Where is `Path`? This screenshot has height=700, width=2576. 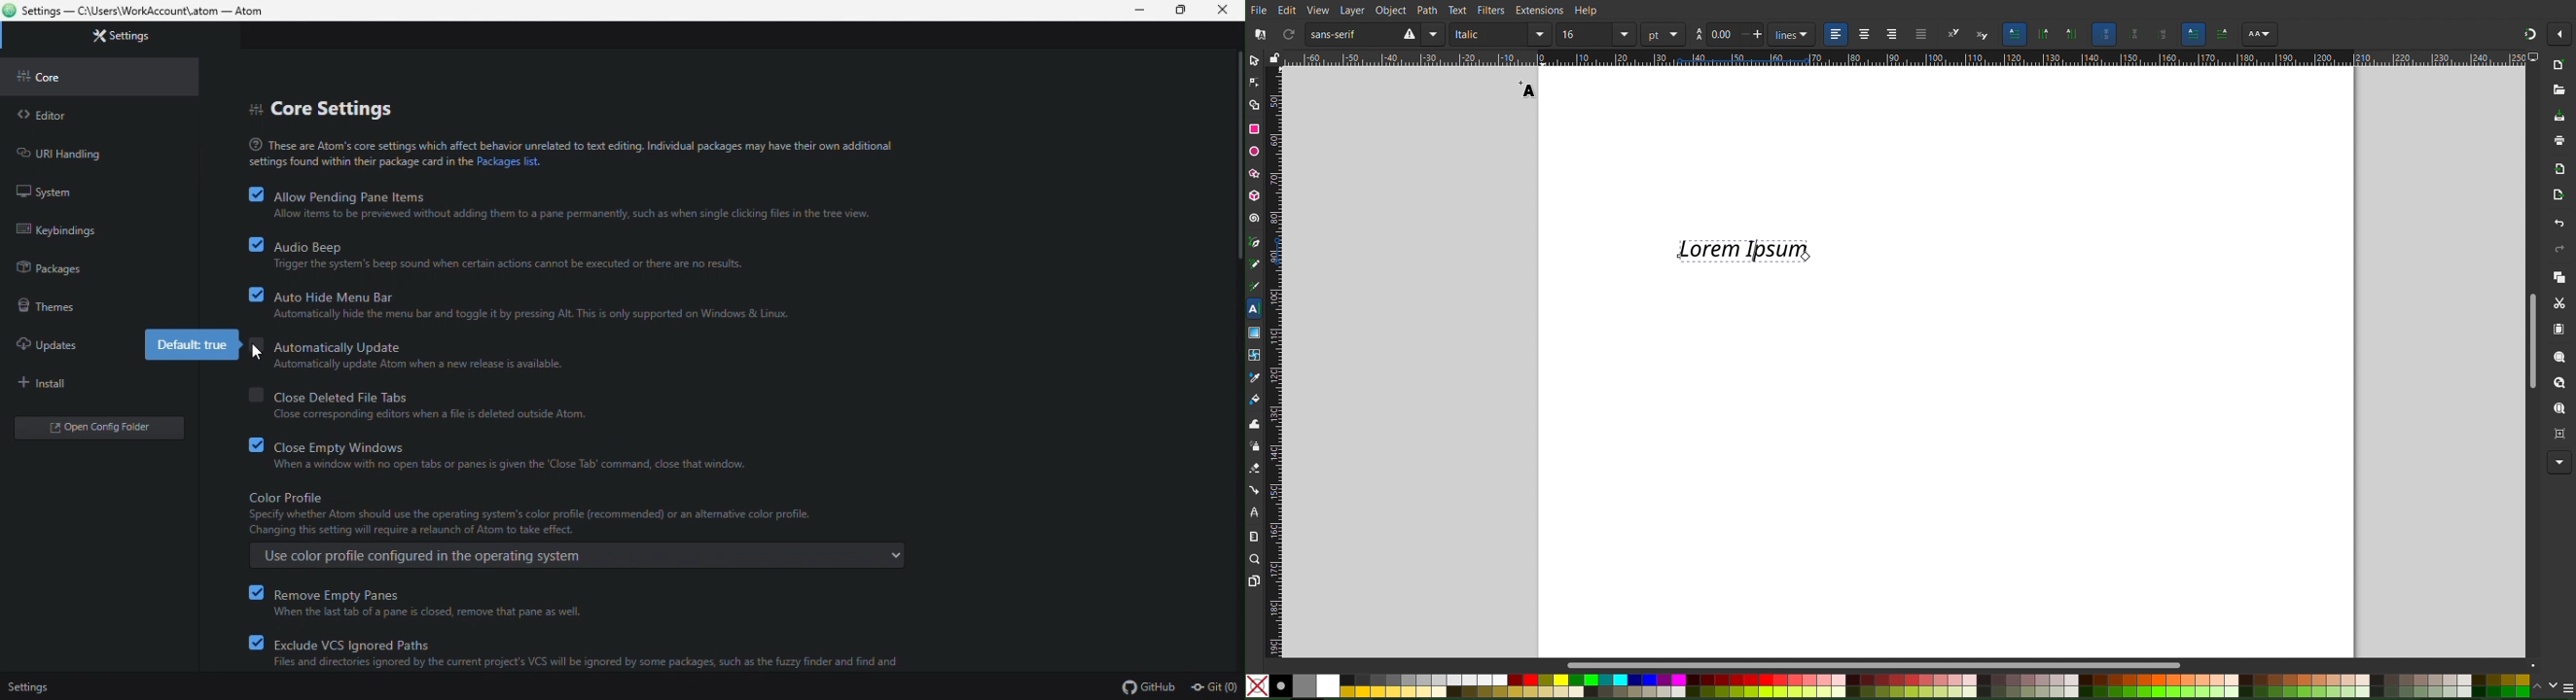
Path is located at coordinates (1430, 10).